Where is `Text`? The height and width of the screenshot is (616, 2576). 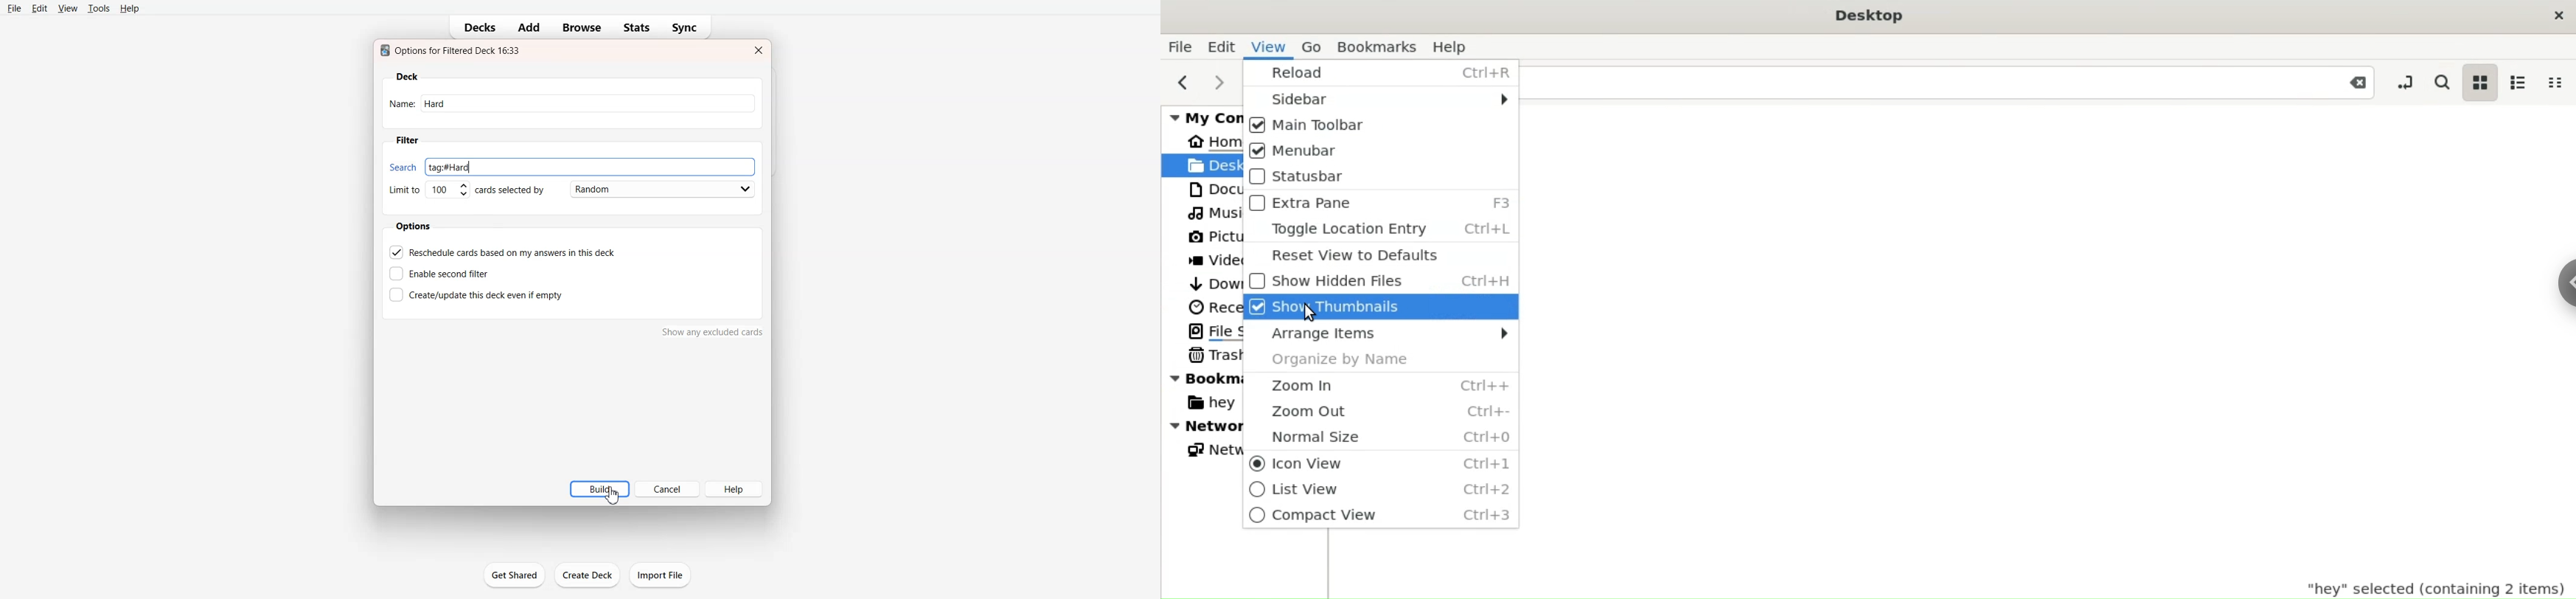
Text is located at coordinates (453, 50).